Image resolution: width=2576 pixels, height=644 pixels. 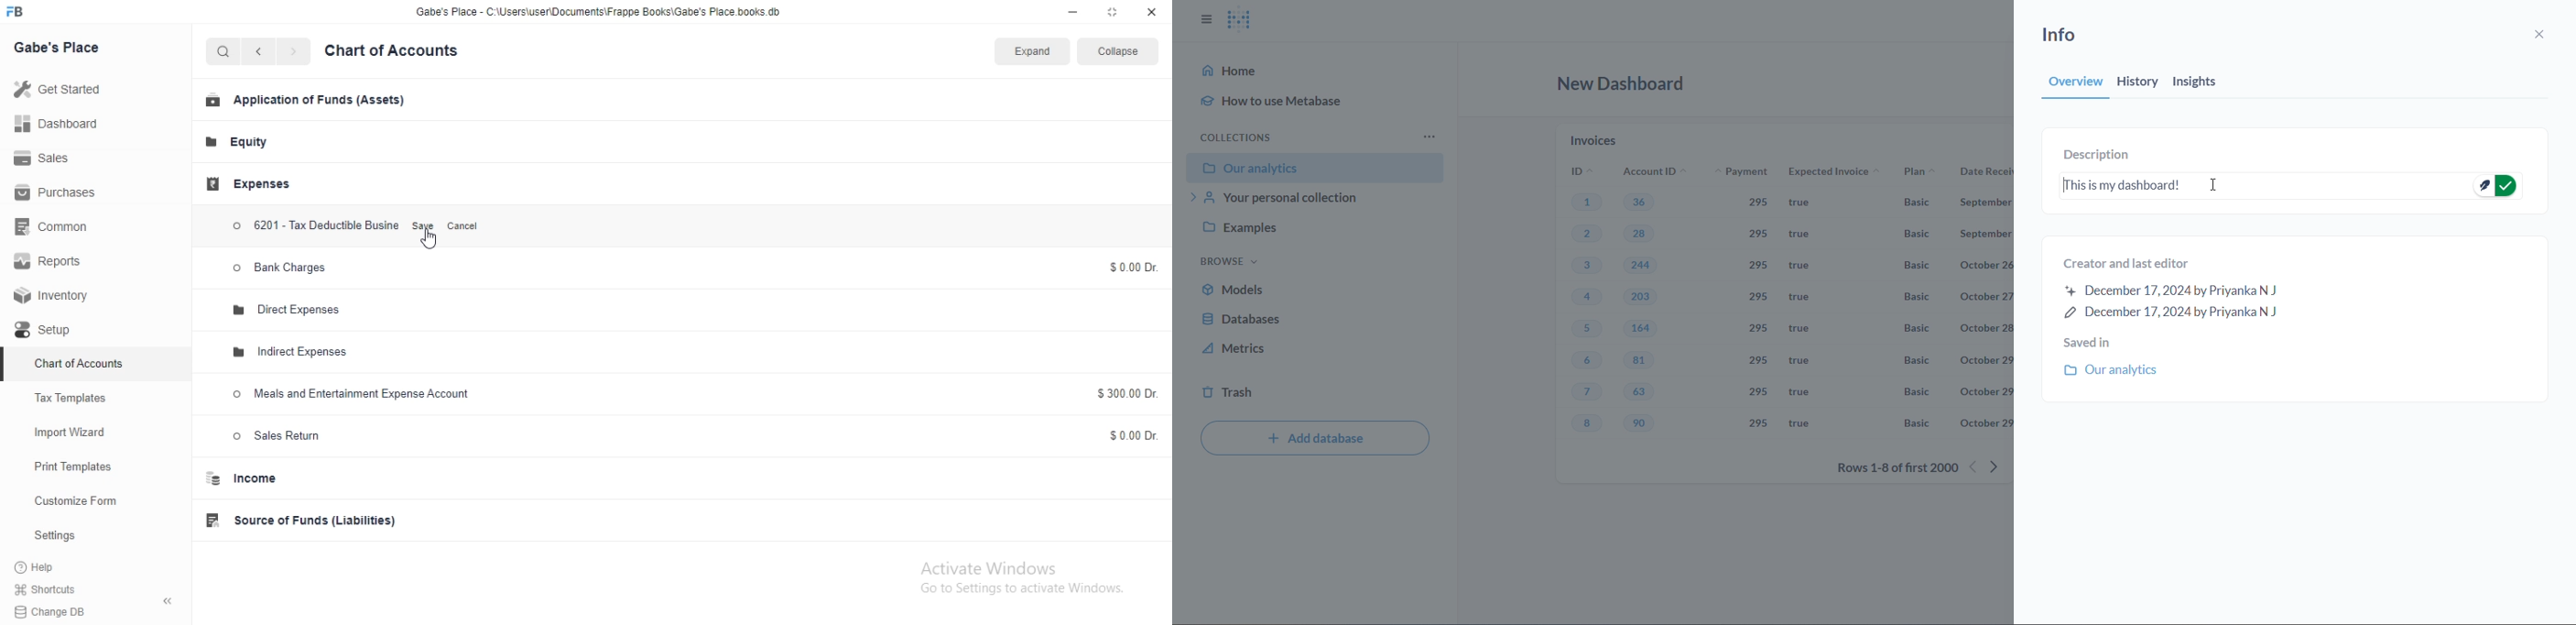 I want to click on next, so click(x=299, y=53).